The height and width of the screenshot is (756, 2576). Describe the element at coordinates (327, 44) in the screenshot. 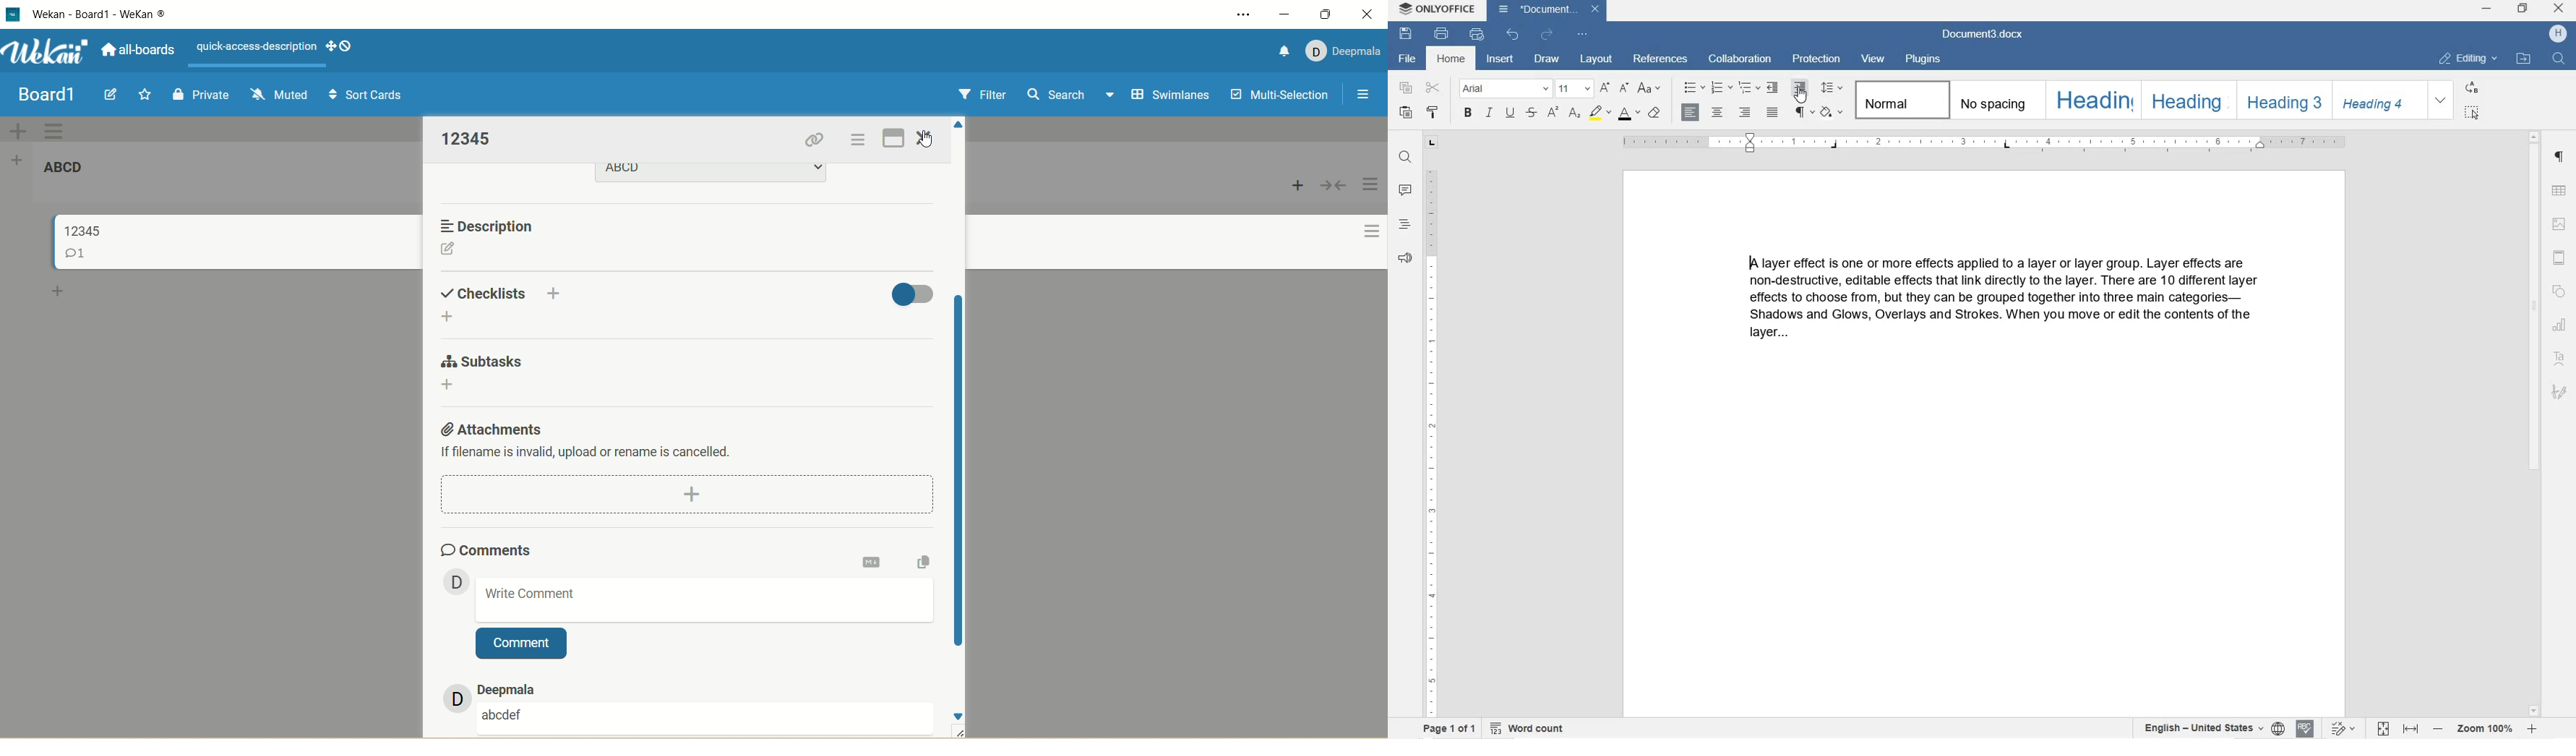

I see `show-desktop-drag-handles` at that location.